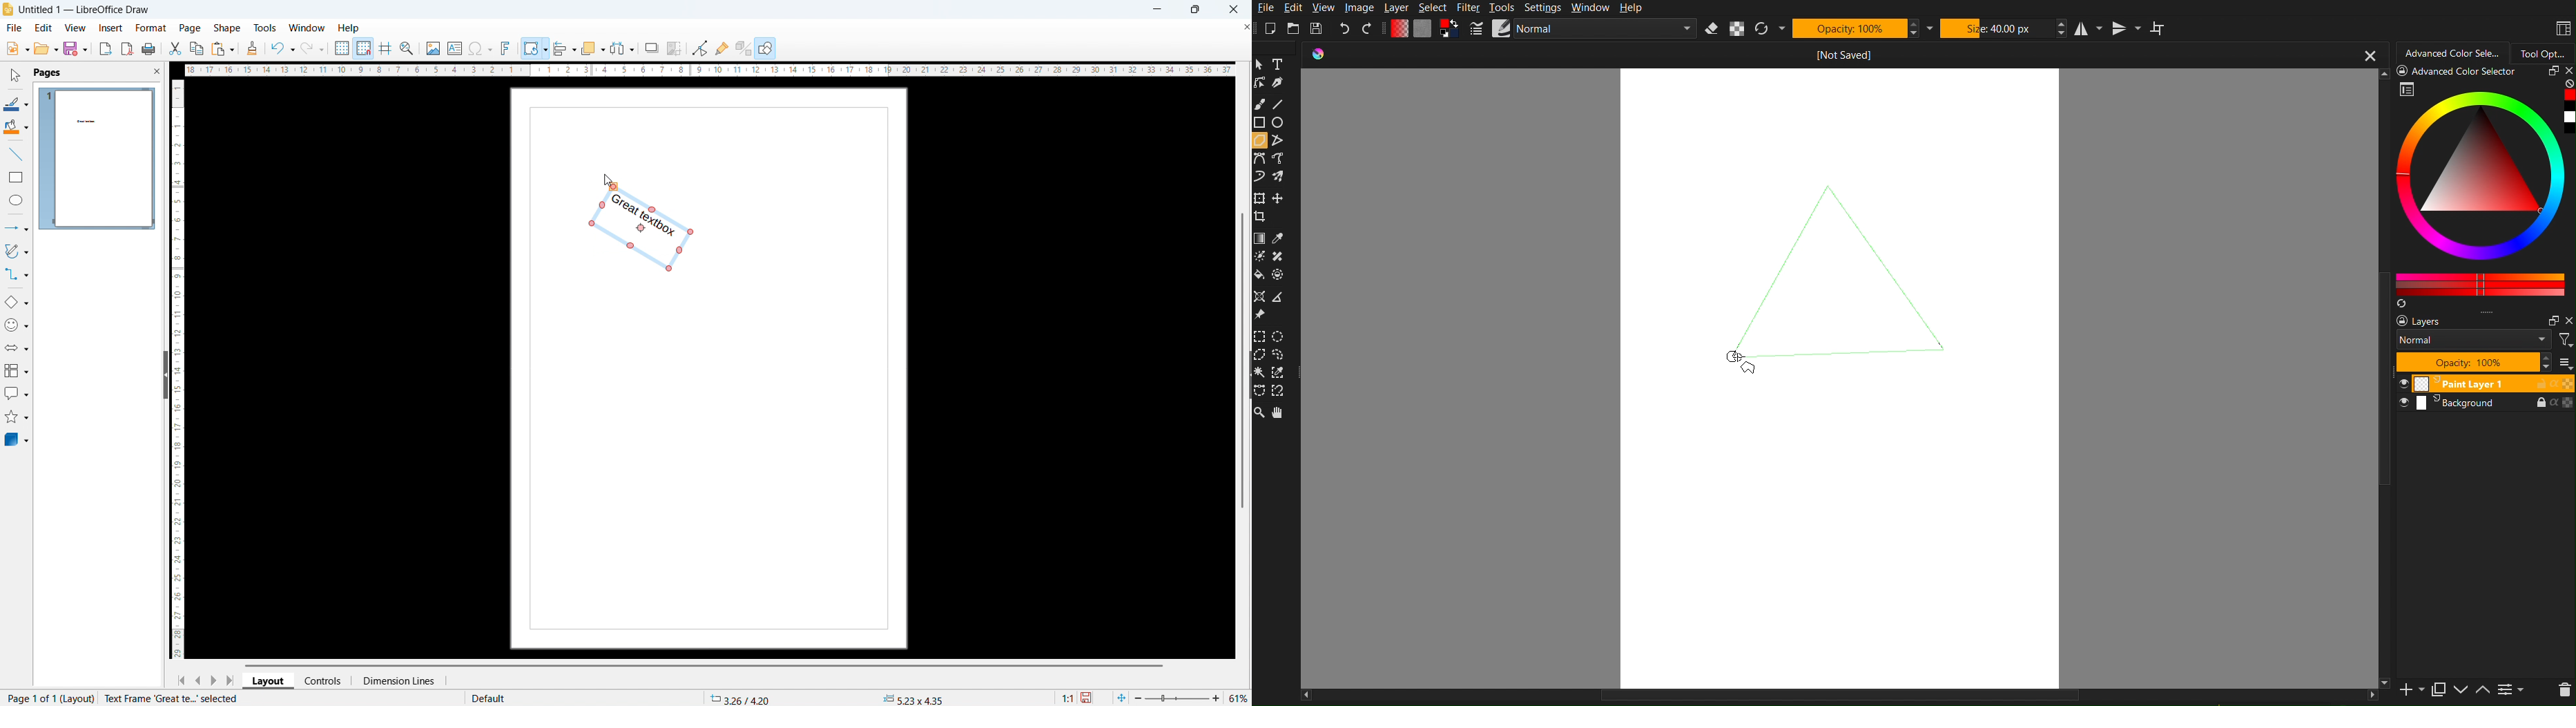  What do you see at coordinates (16, 275) in the screenshot?
I see `connectors` at bounding box center [16, 275].